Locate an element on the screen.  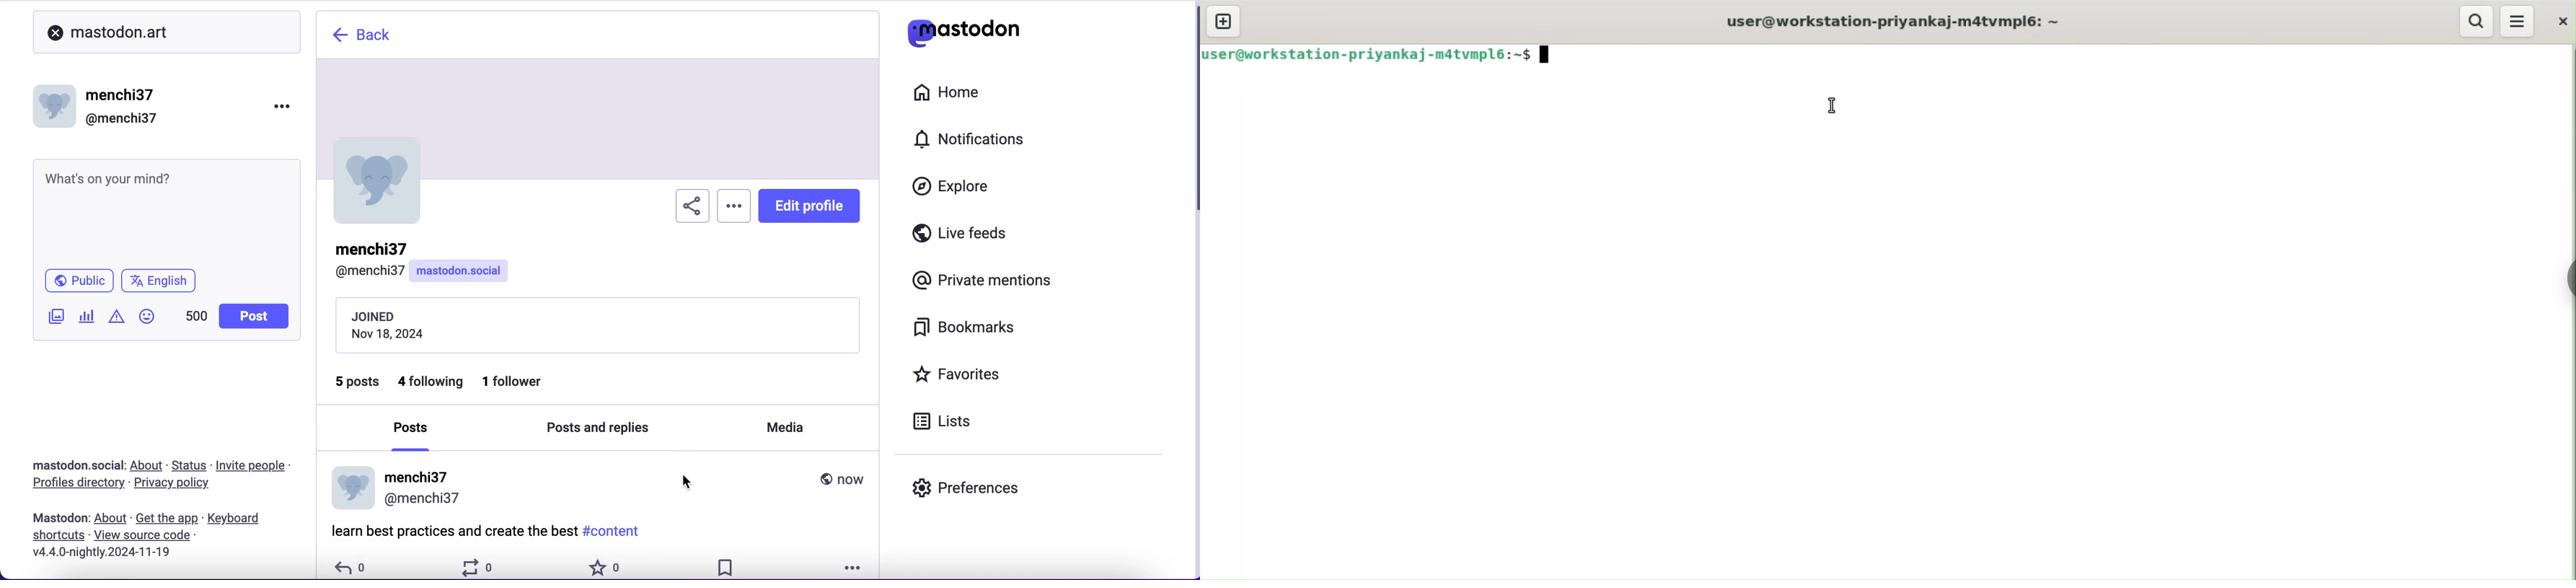
preferences is located at coordinates (1007, 485).